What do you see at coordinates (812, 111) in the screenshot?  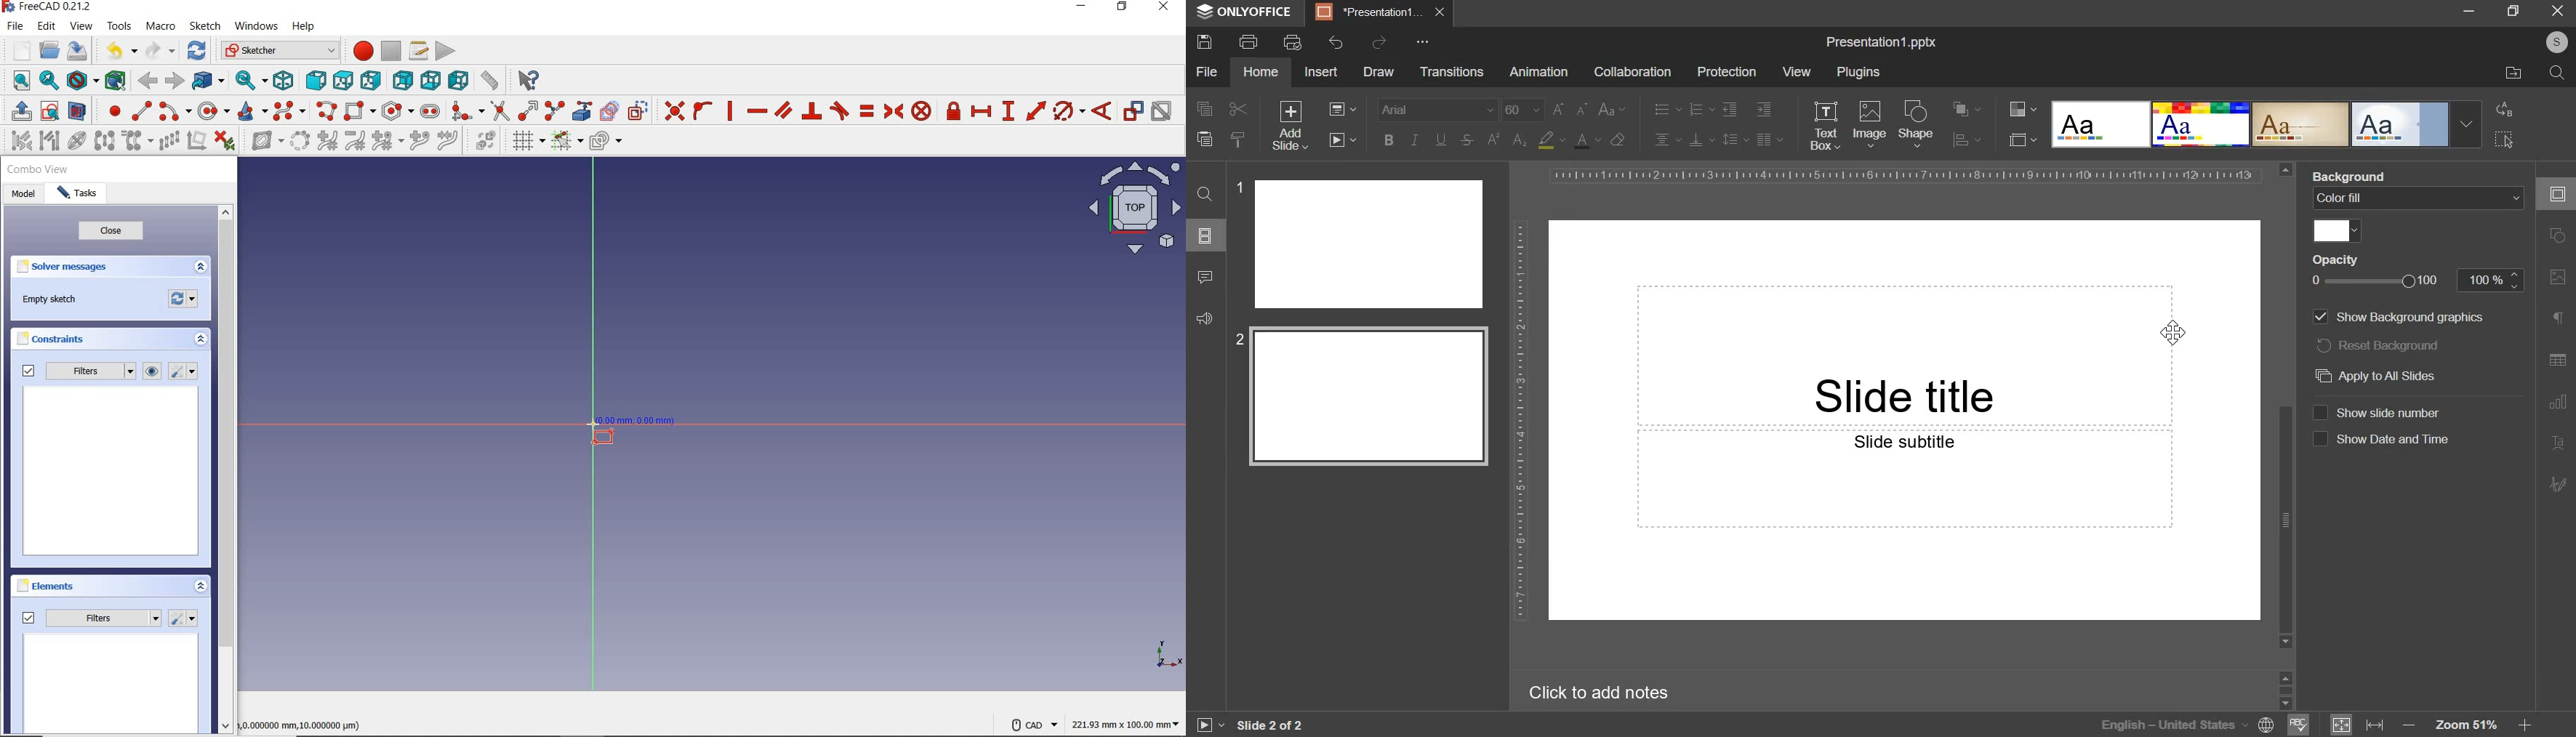 I see `constrain perpendicular` at bounding box center [812, 111].